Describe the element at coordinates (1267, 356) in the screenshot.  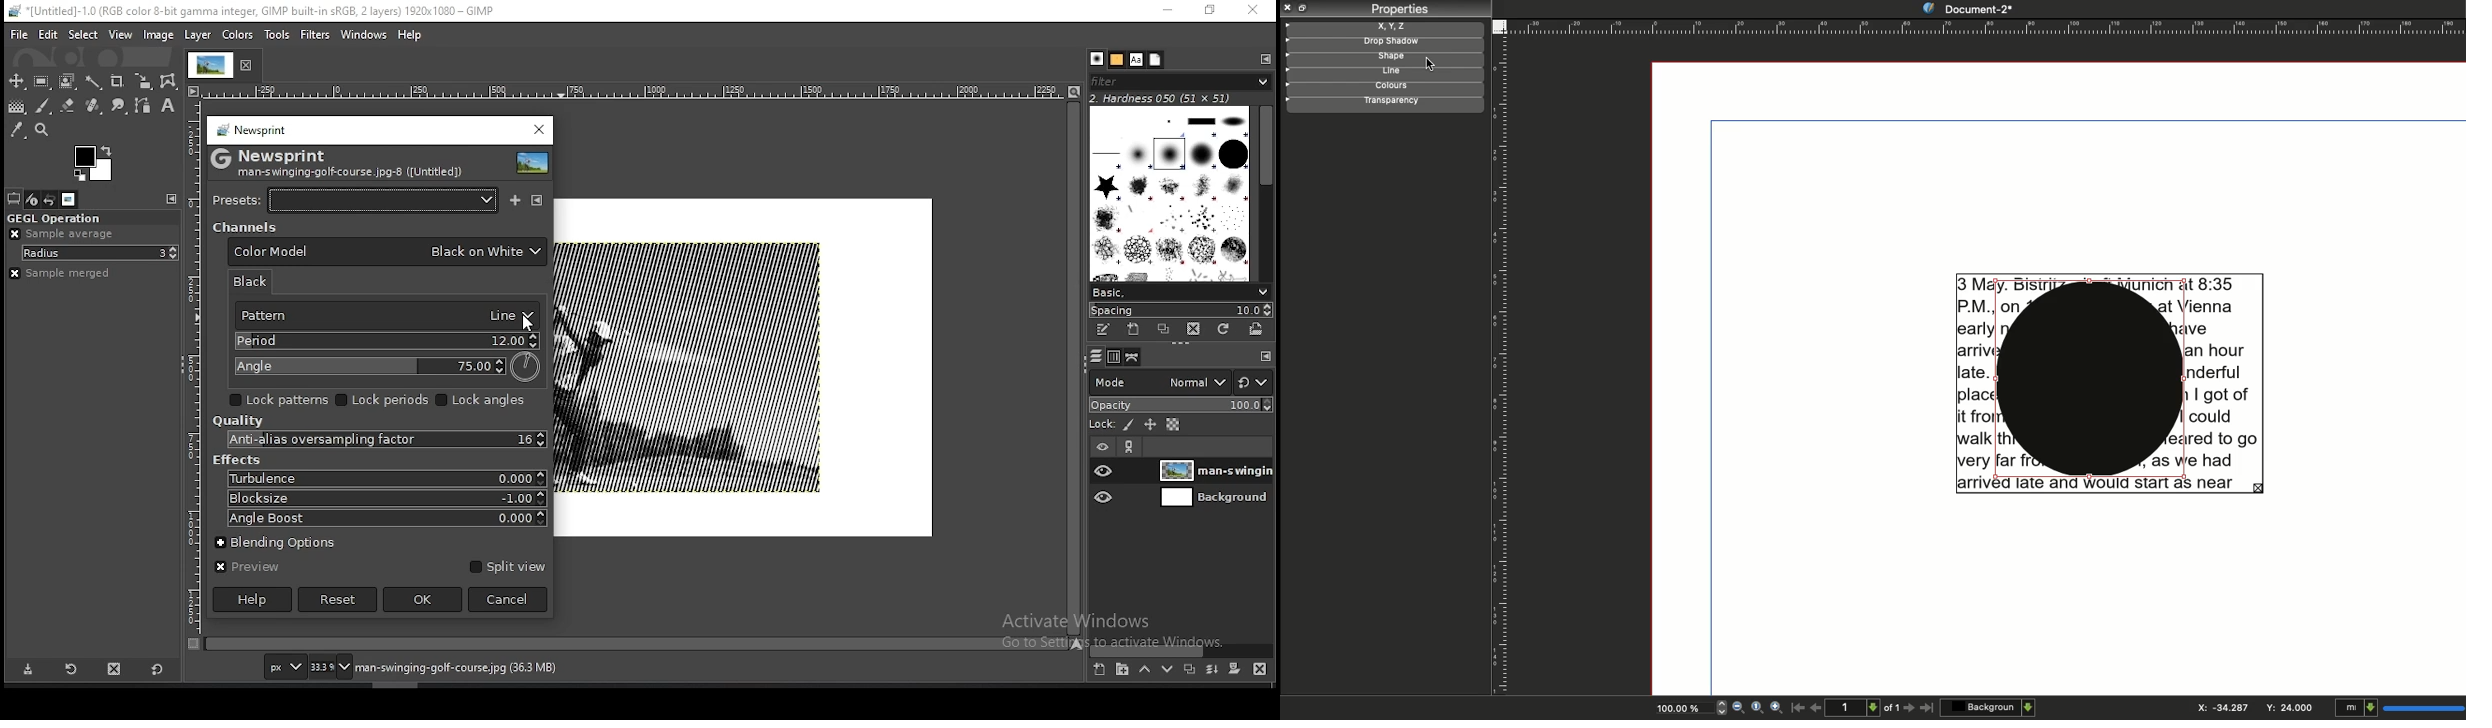
I see `configure this tab` at that location.